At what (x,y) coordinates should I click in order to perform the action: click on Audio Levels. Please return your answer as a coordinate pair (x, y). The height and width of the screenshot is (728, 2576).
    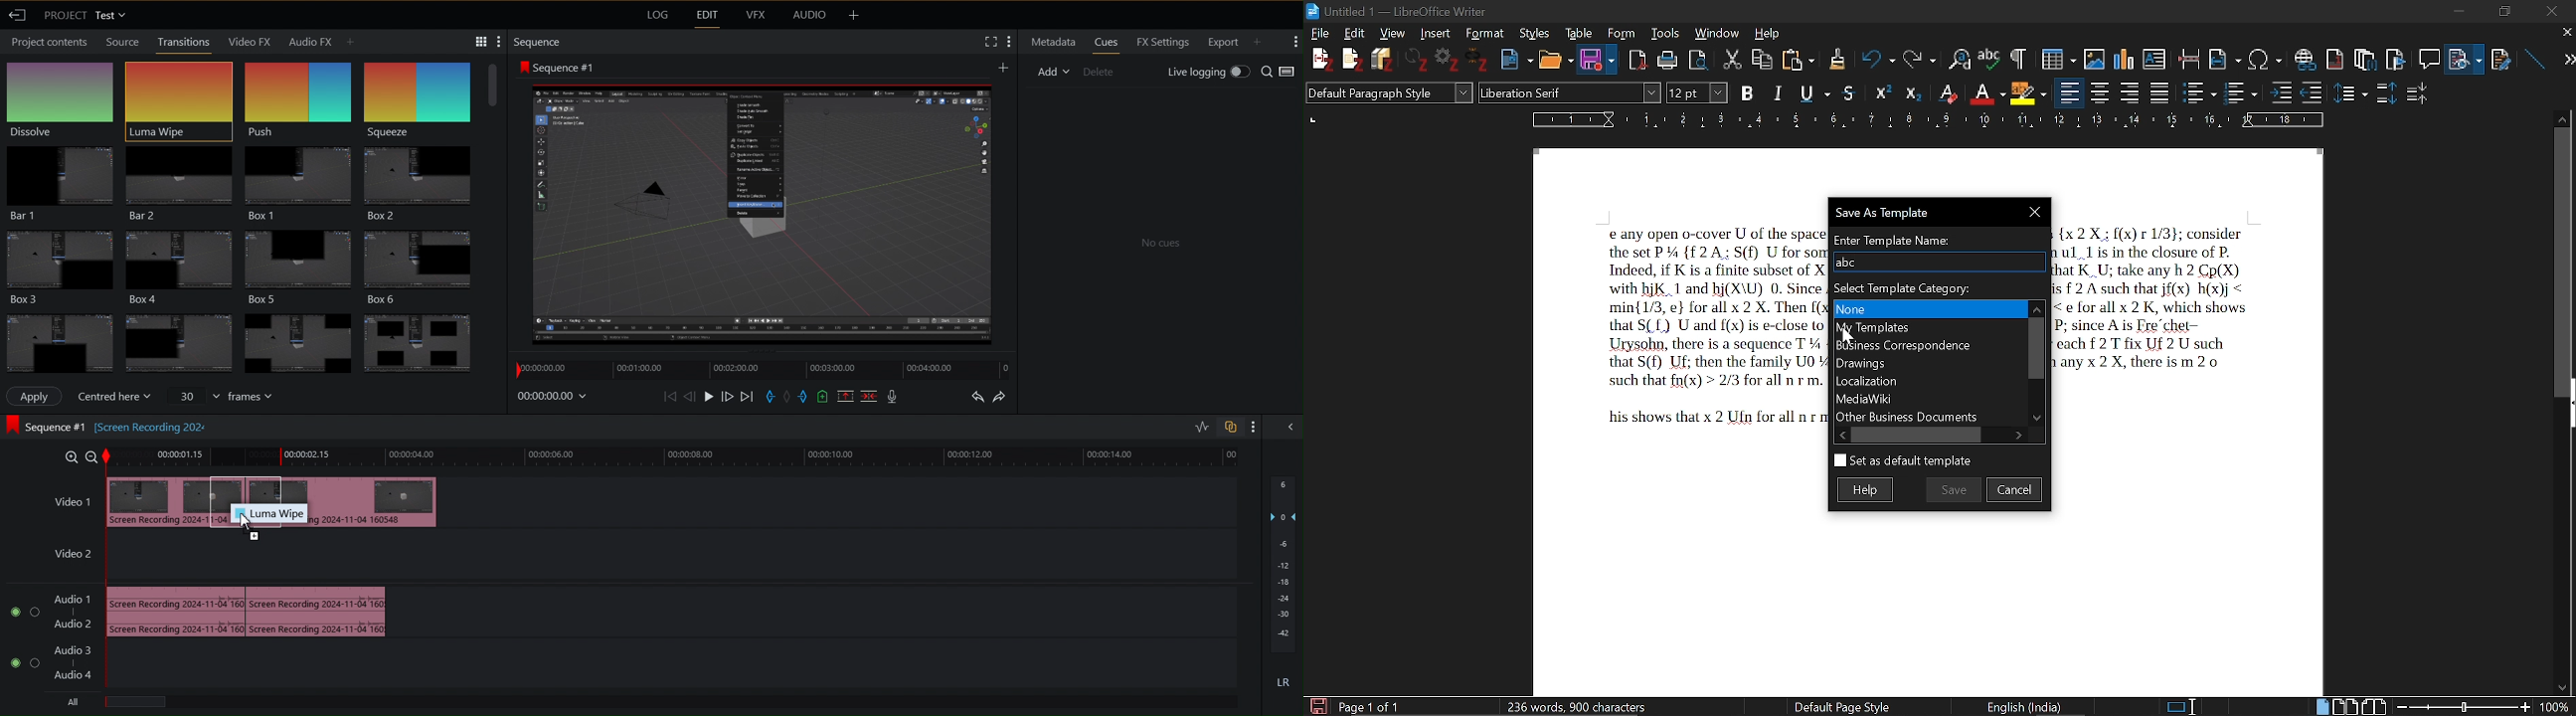
    Looking at the image, I should click on (1283, 585).